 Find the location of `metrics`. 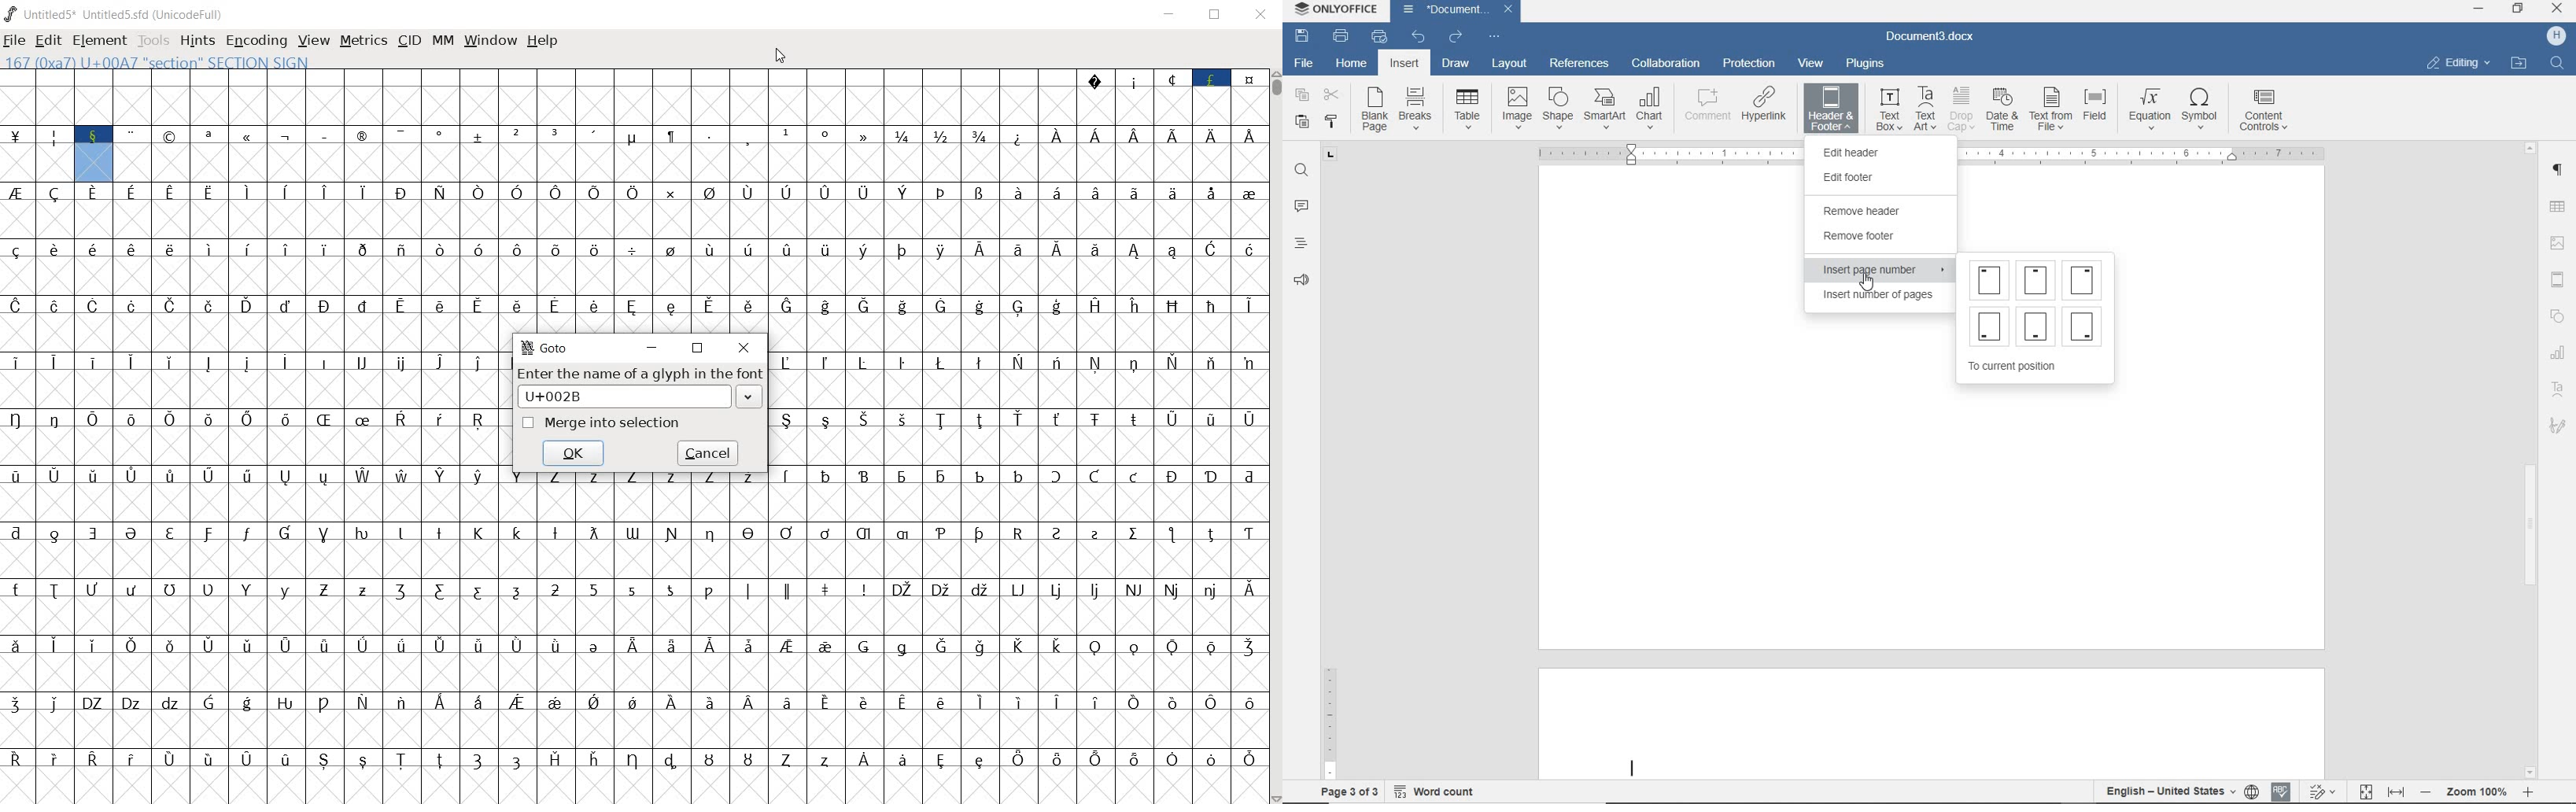

metrics is located at coordinates (363, 42).